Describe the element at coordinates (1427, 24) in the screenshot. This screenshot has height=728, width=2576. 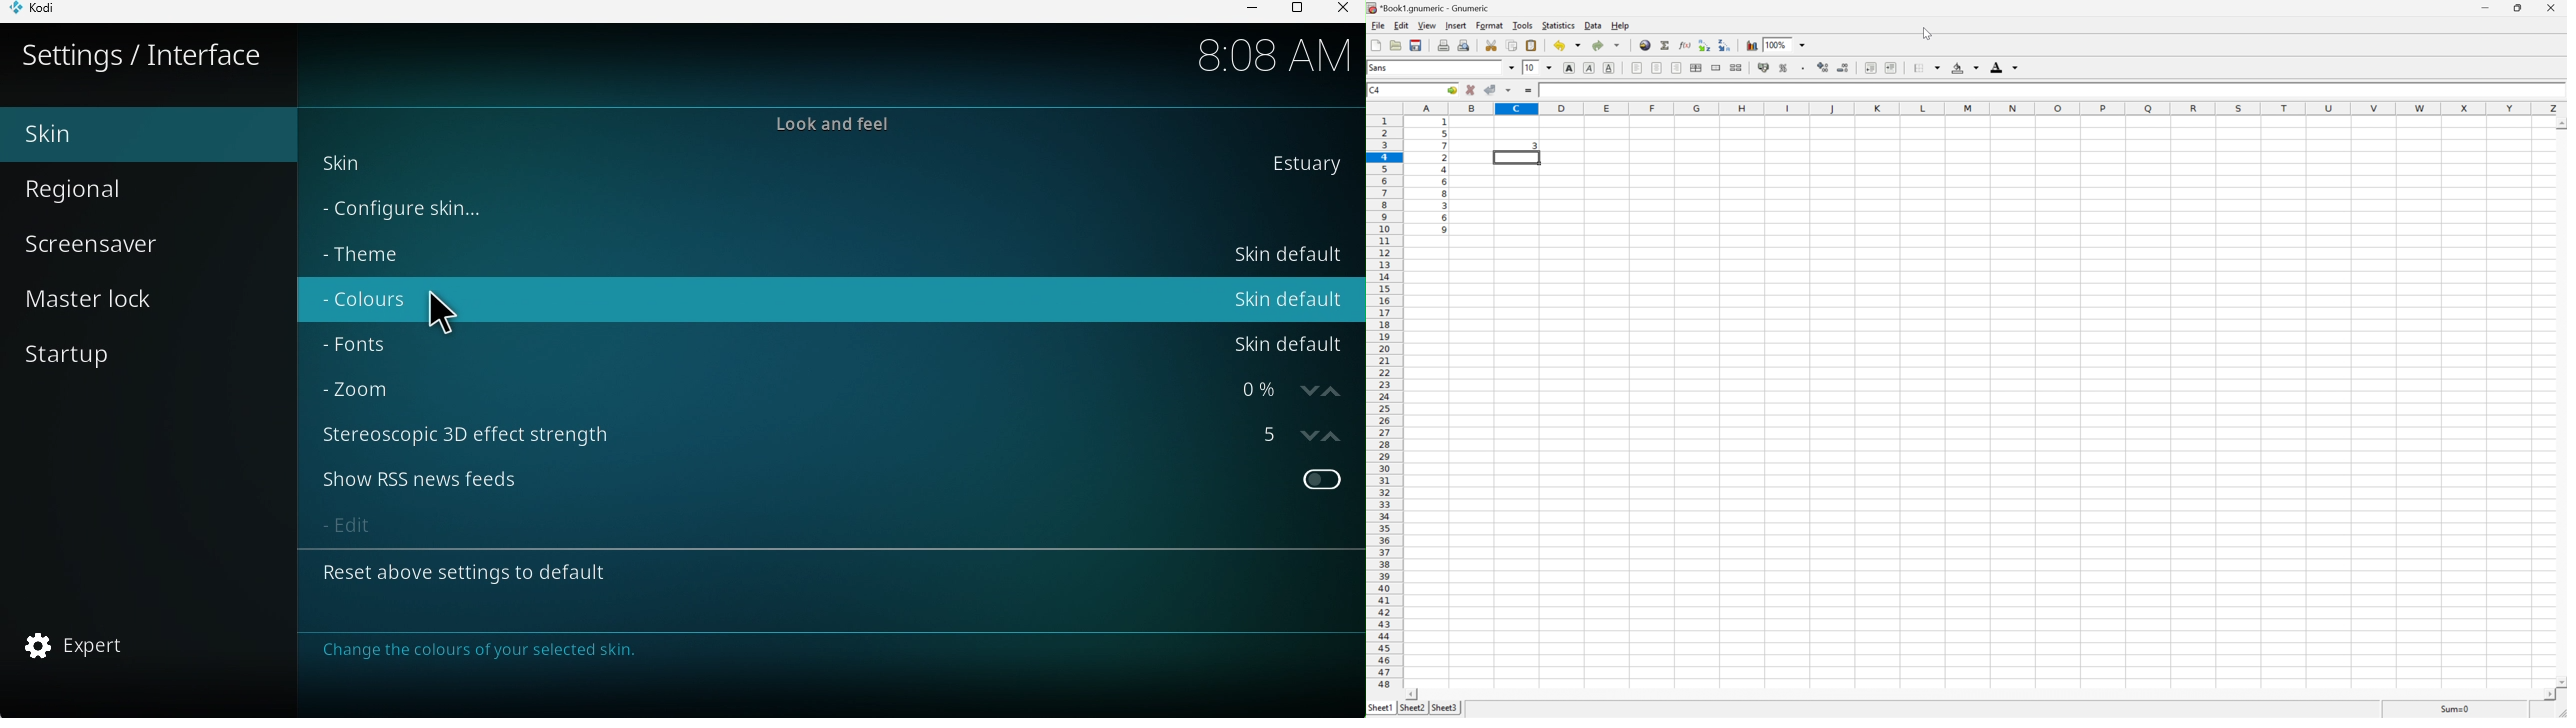
I see `view` at that location.